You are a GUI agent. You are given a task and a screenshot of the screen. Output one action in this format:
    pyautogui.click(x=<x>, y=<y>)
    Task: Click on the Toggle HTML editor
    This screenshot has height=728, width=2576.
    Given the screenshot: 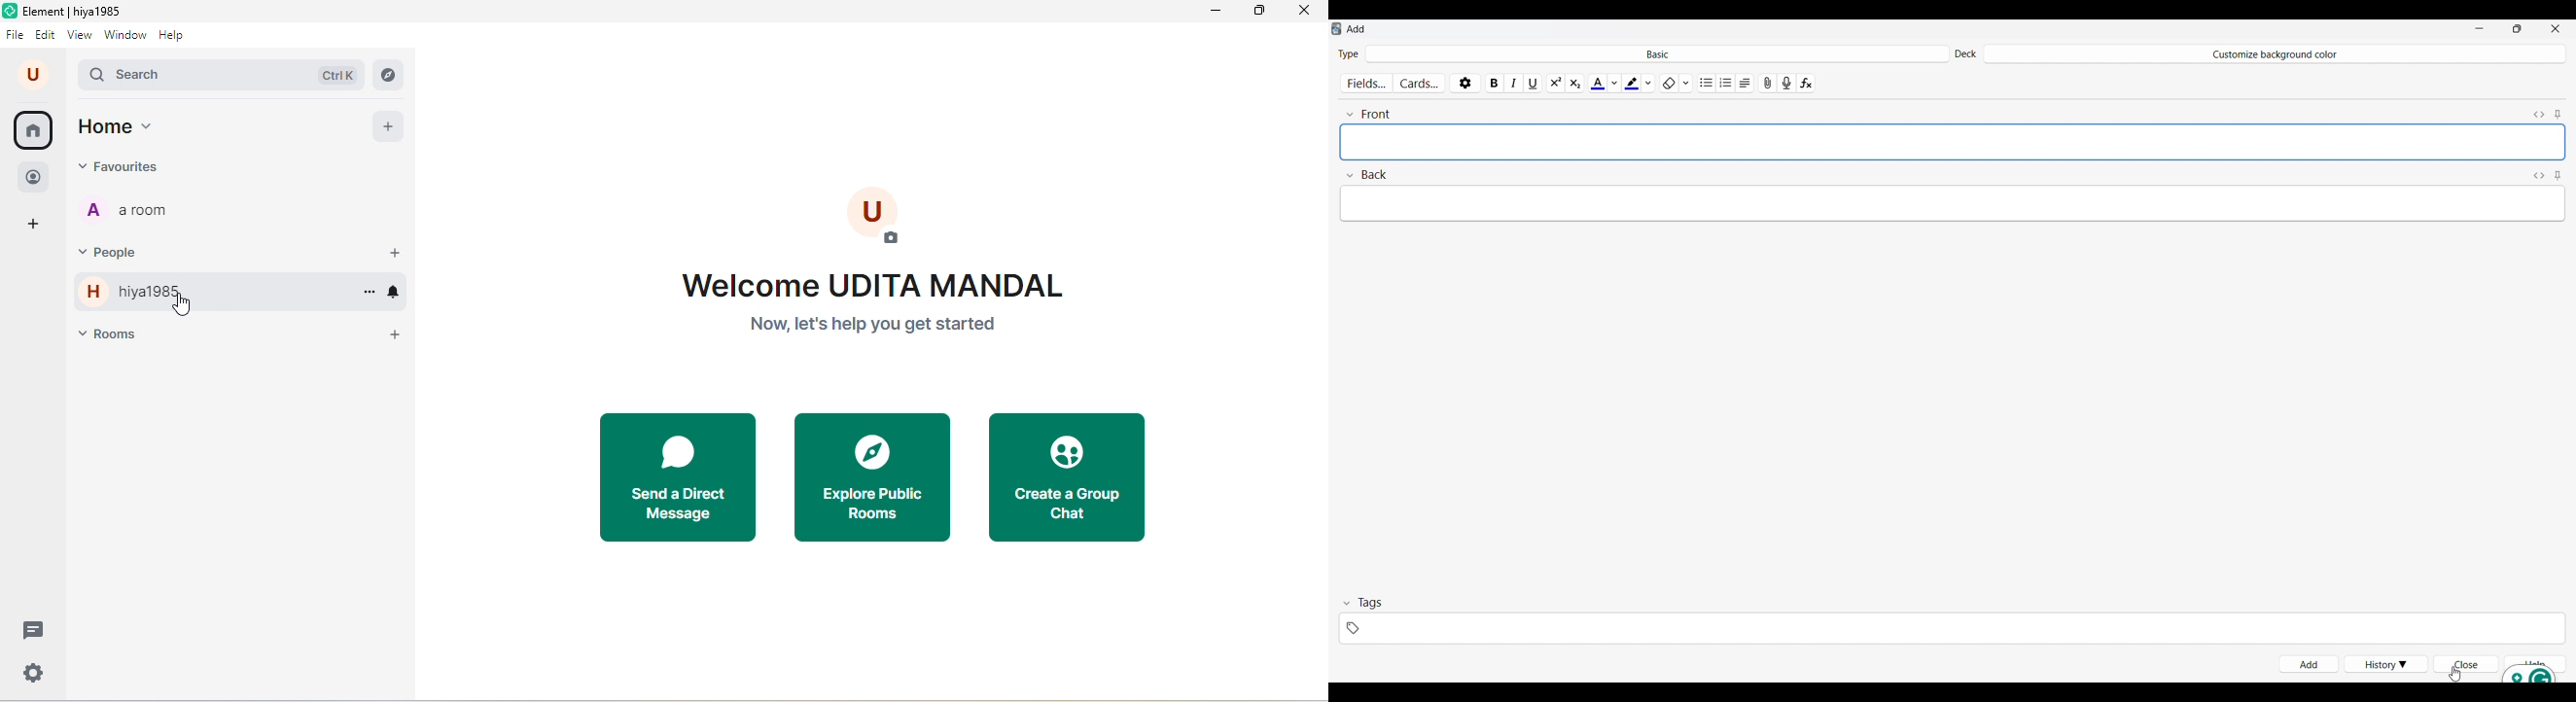 What is the action you would take?
    pyautogui.click(x=2541, y=112)
    